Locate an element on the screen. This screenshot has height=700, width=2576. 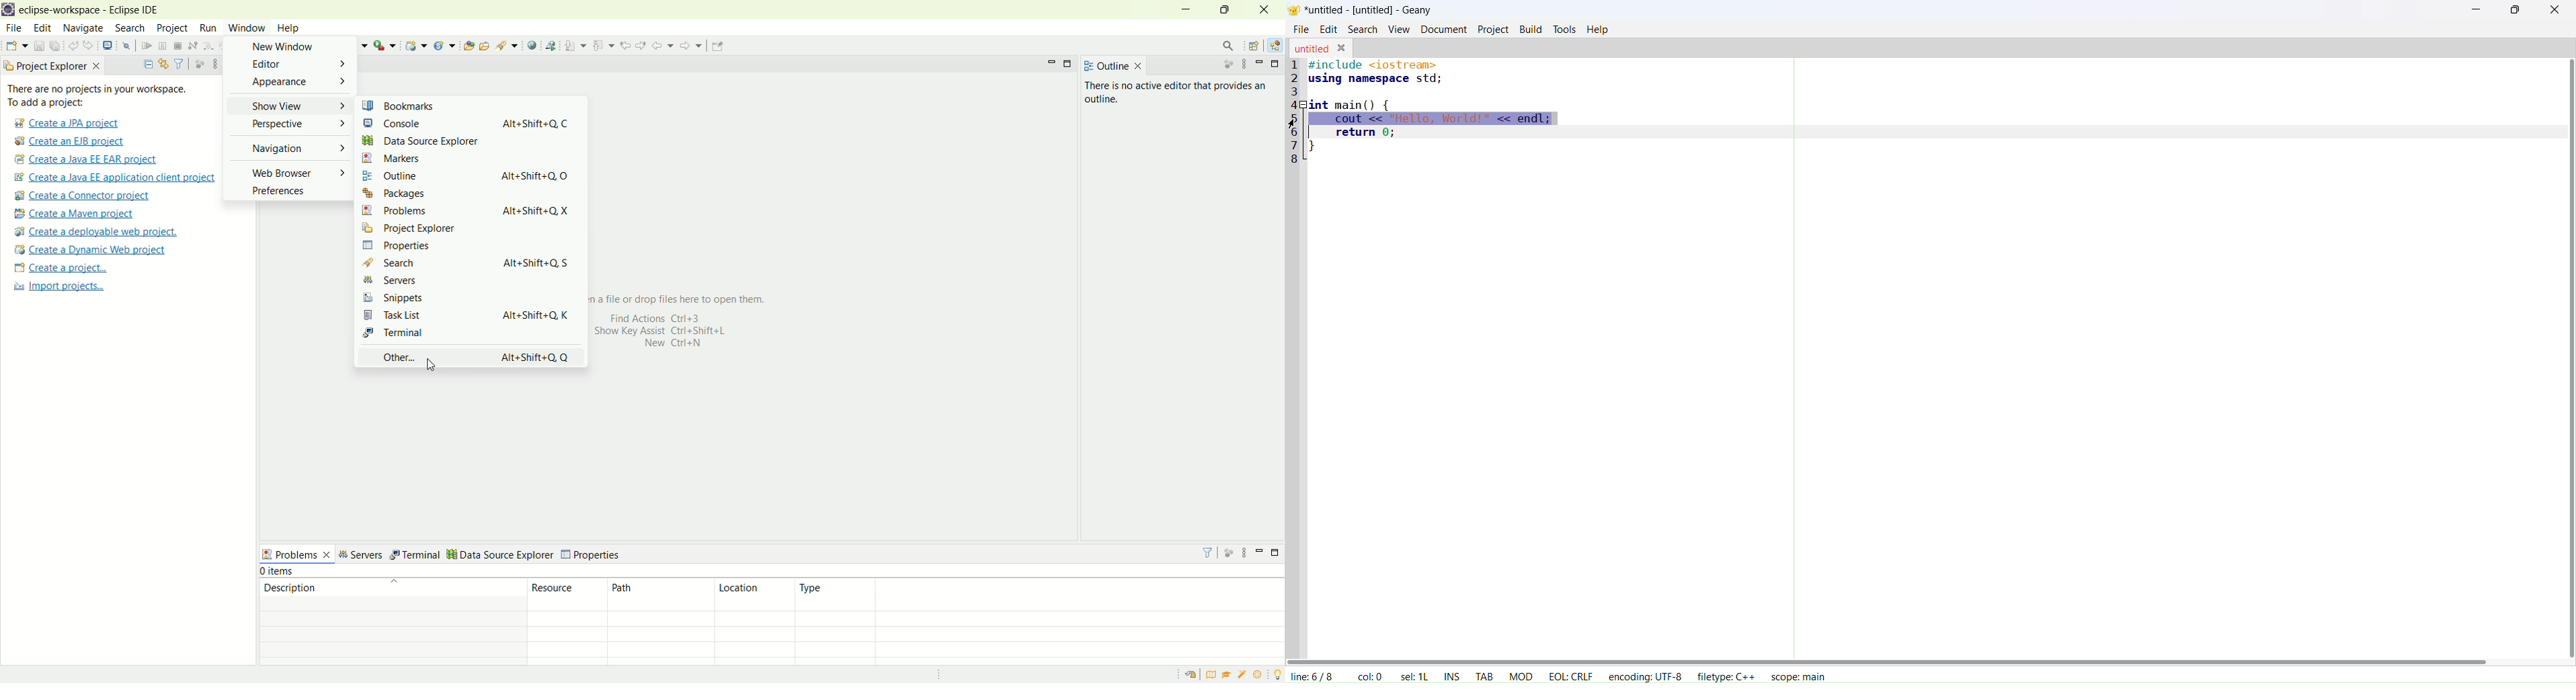
aIt+Shift+Q, S is located at coordinates (540, 261).